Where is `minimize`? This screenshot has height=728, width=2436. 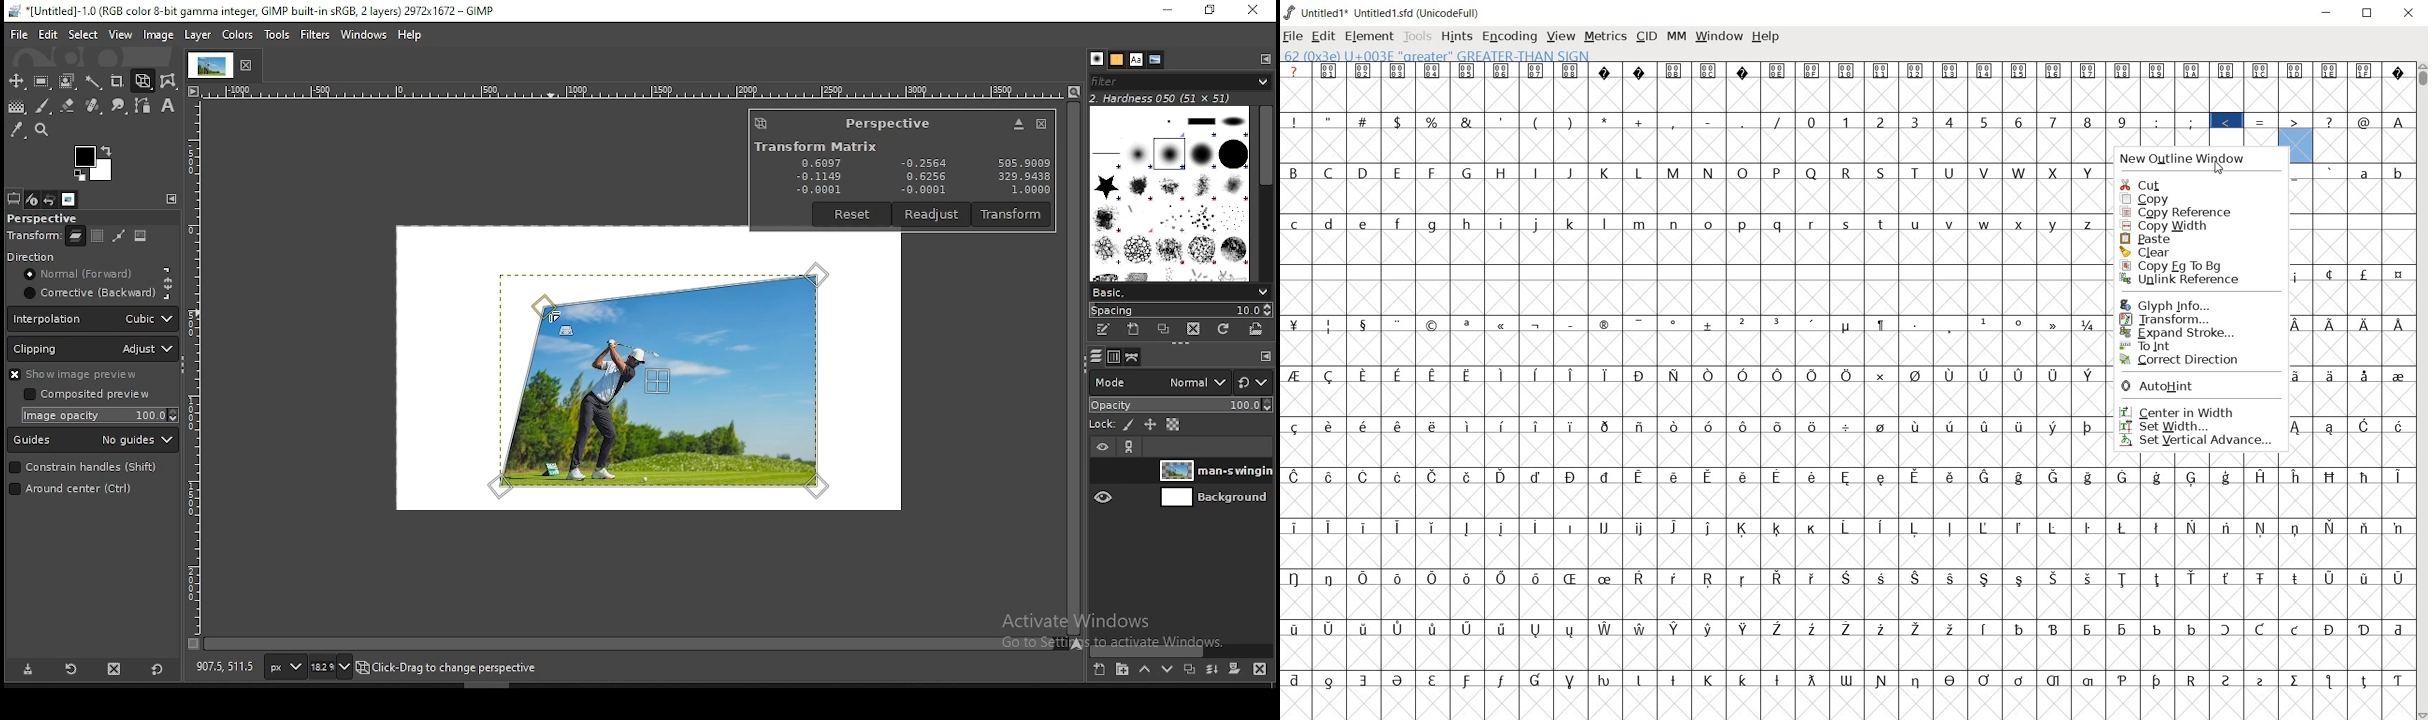
minimize is located at coordinates (2328, 13).